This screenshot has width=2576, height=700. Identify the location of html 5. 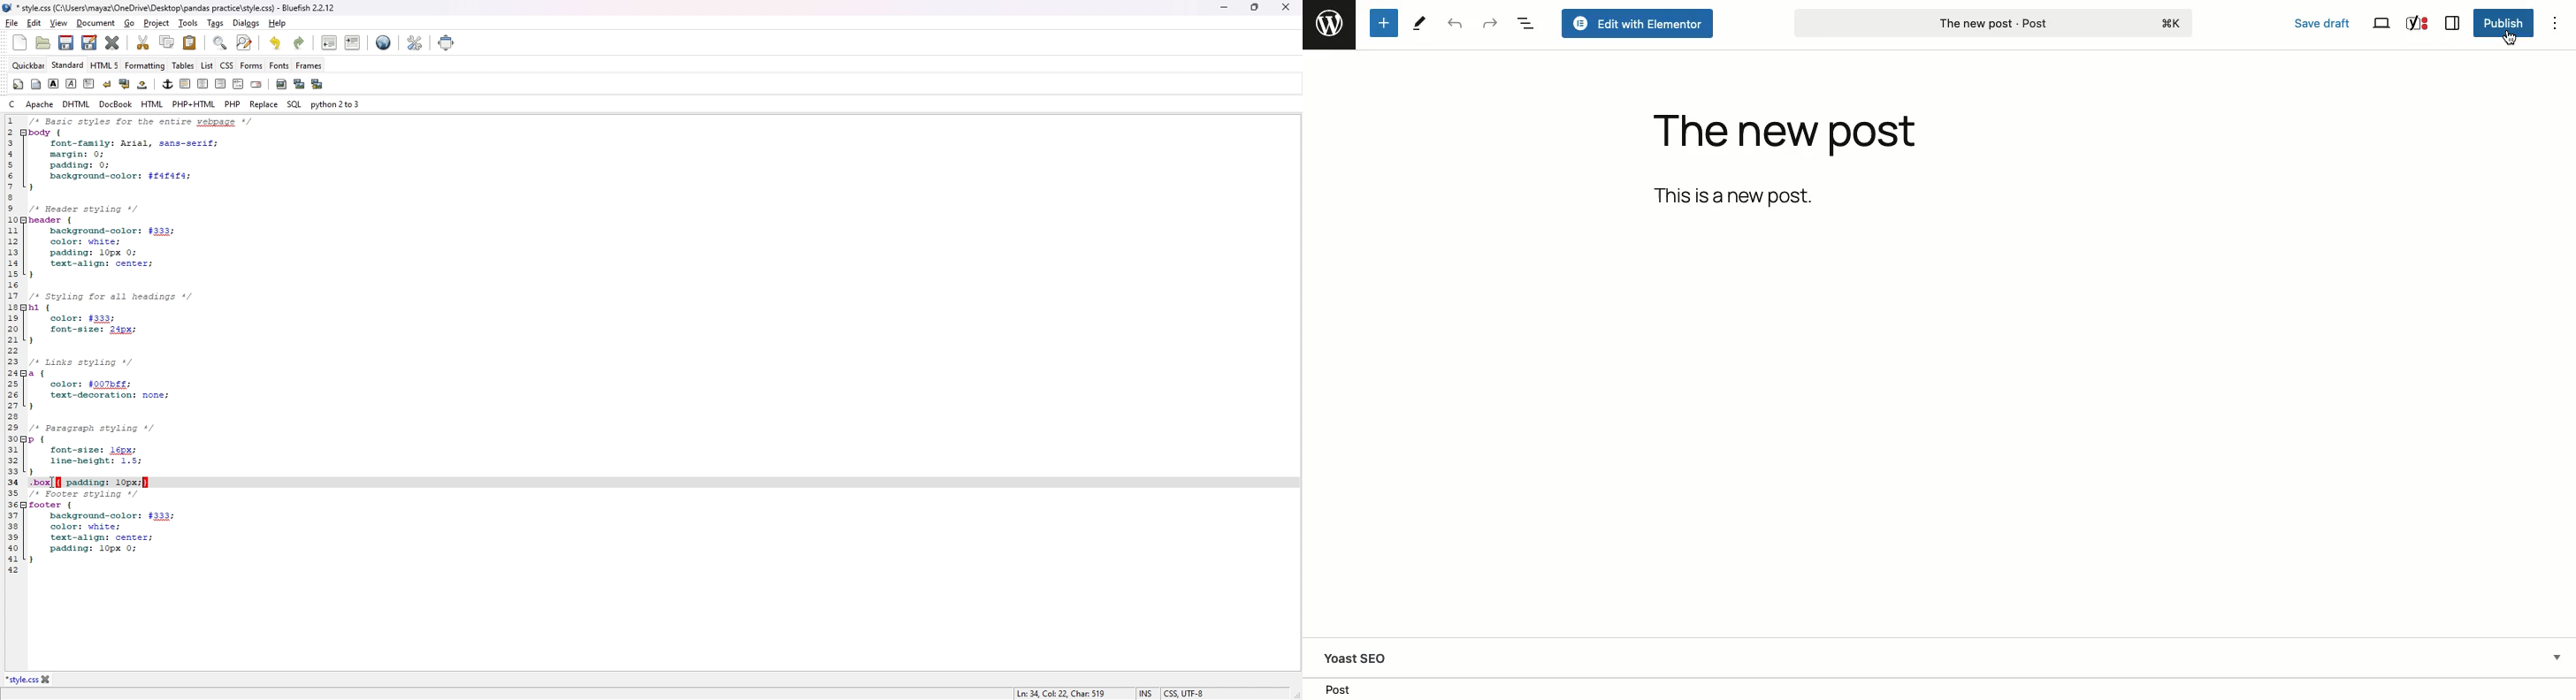
(105, 65).